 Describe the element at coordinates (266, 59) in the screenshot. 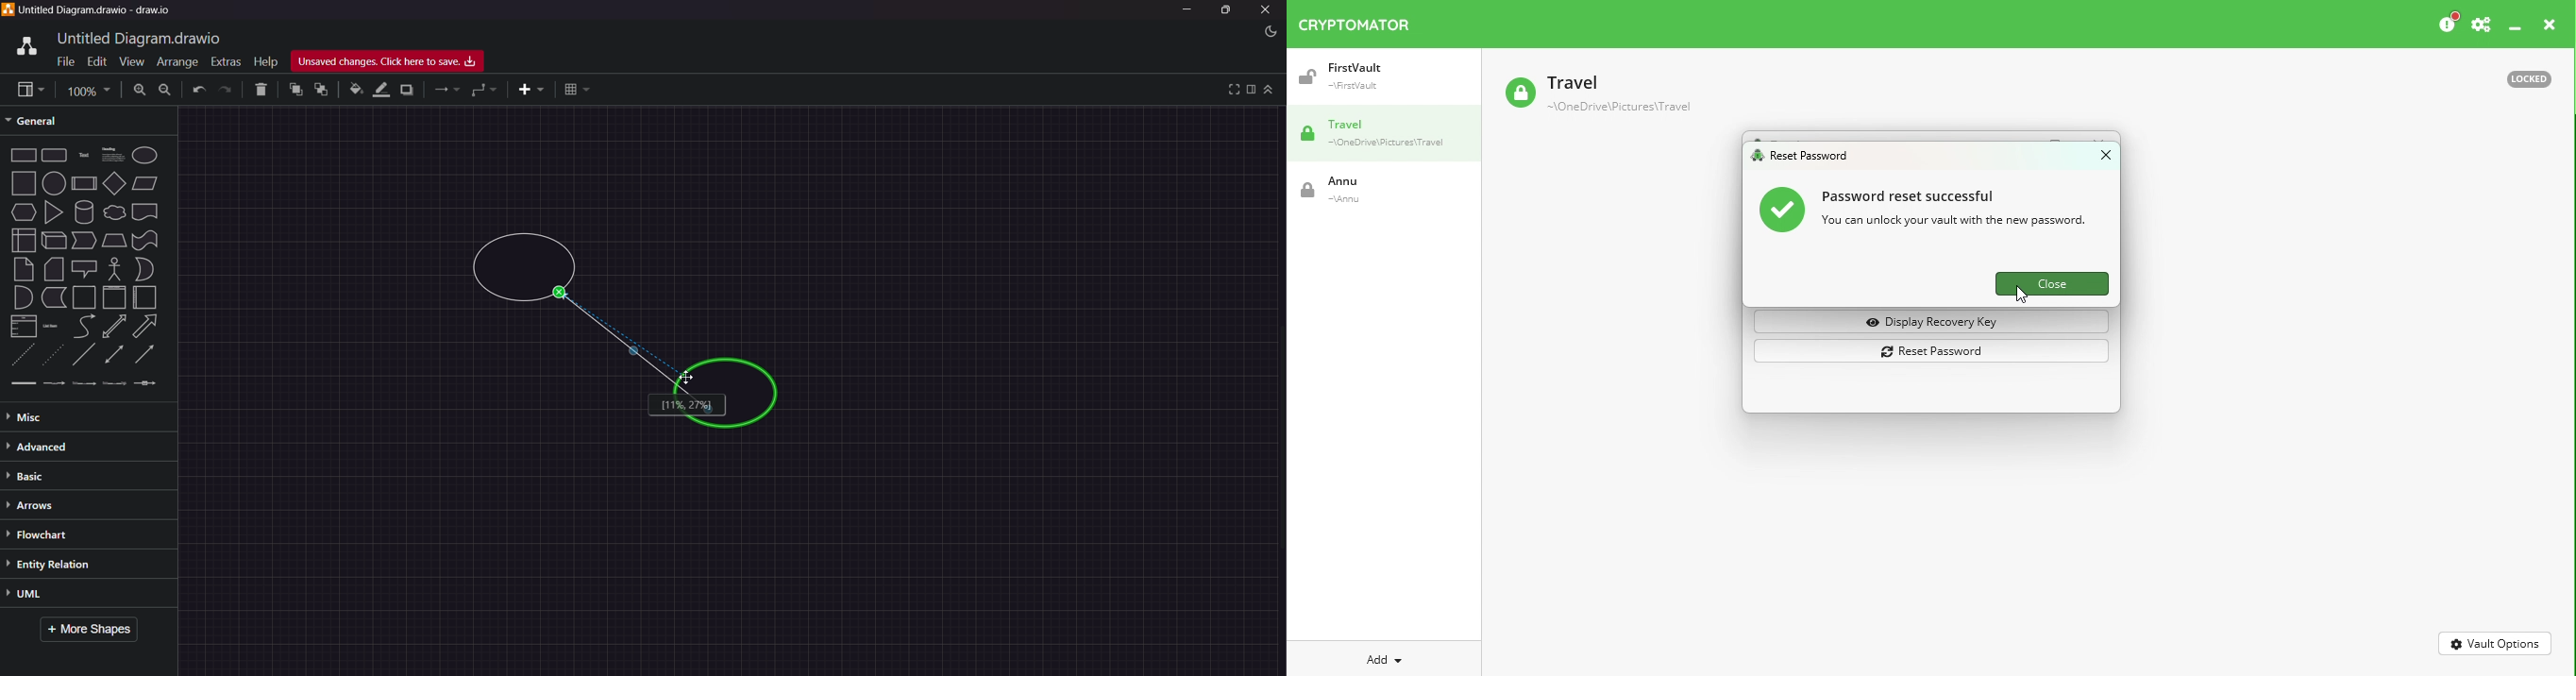

I see `Help` at that location.